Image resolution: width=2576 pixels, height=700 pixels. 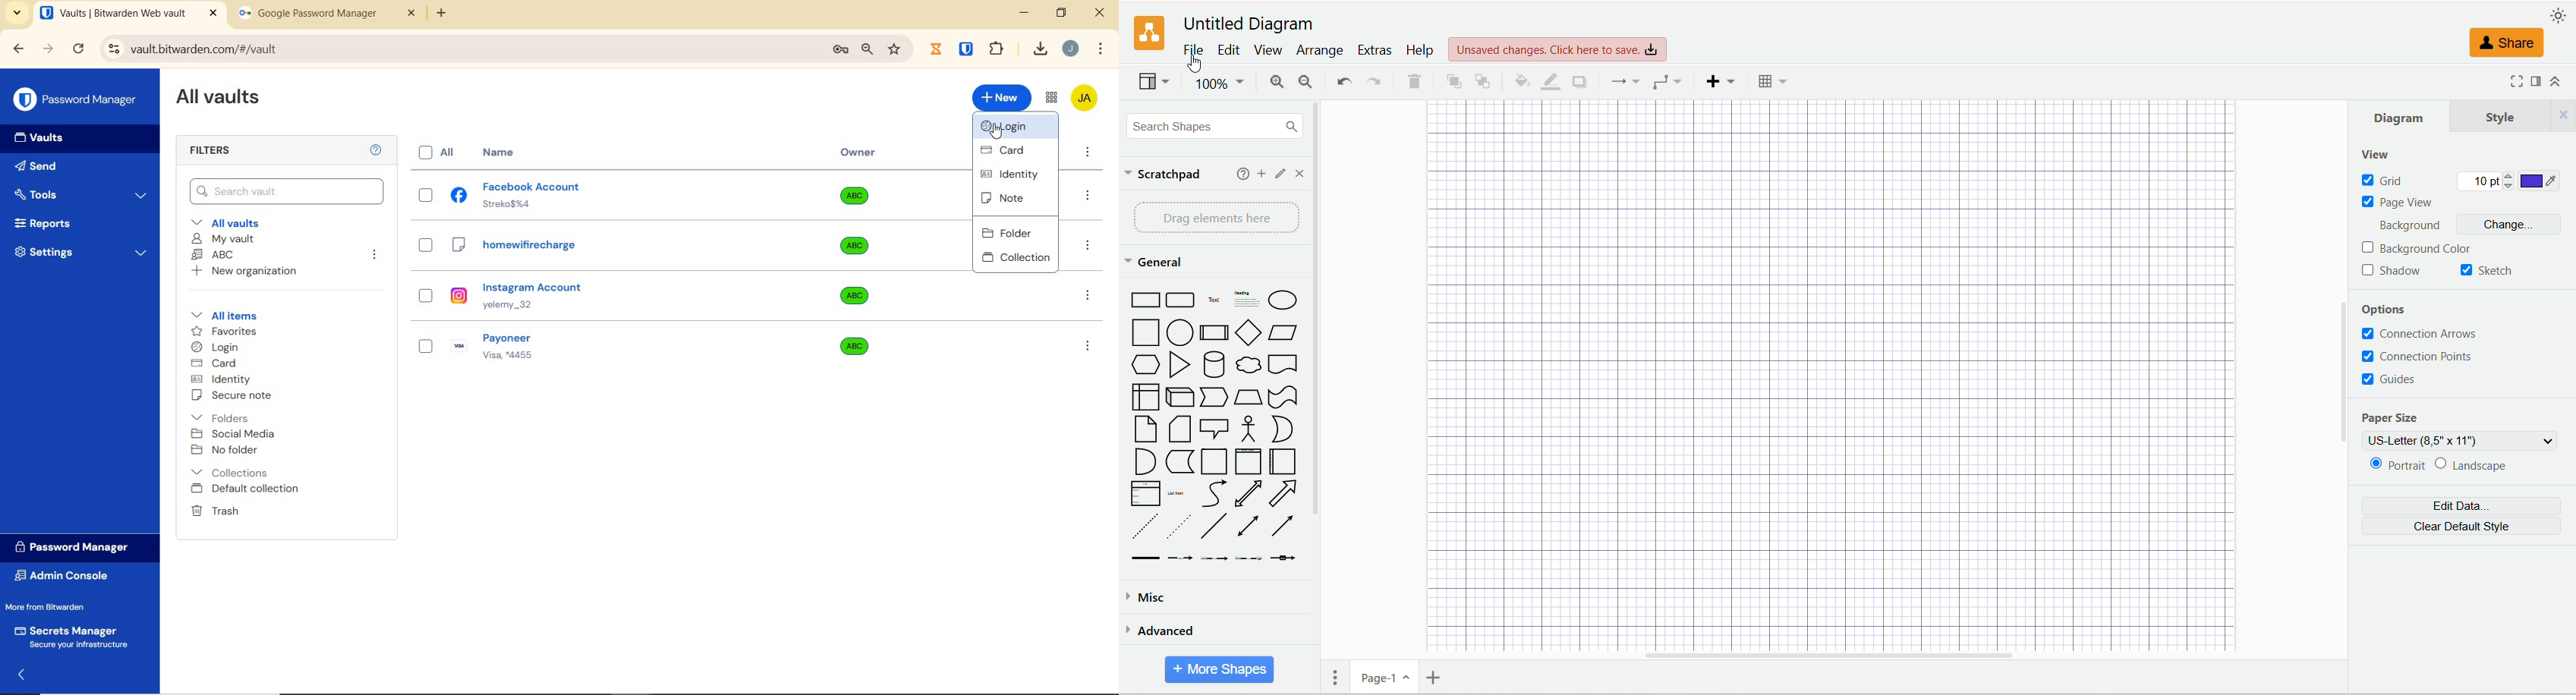 I want to click on share, so click(x=2509, y=44).